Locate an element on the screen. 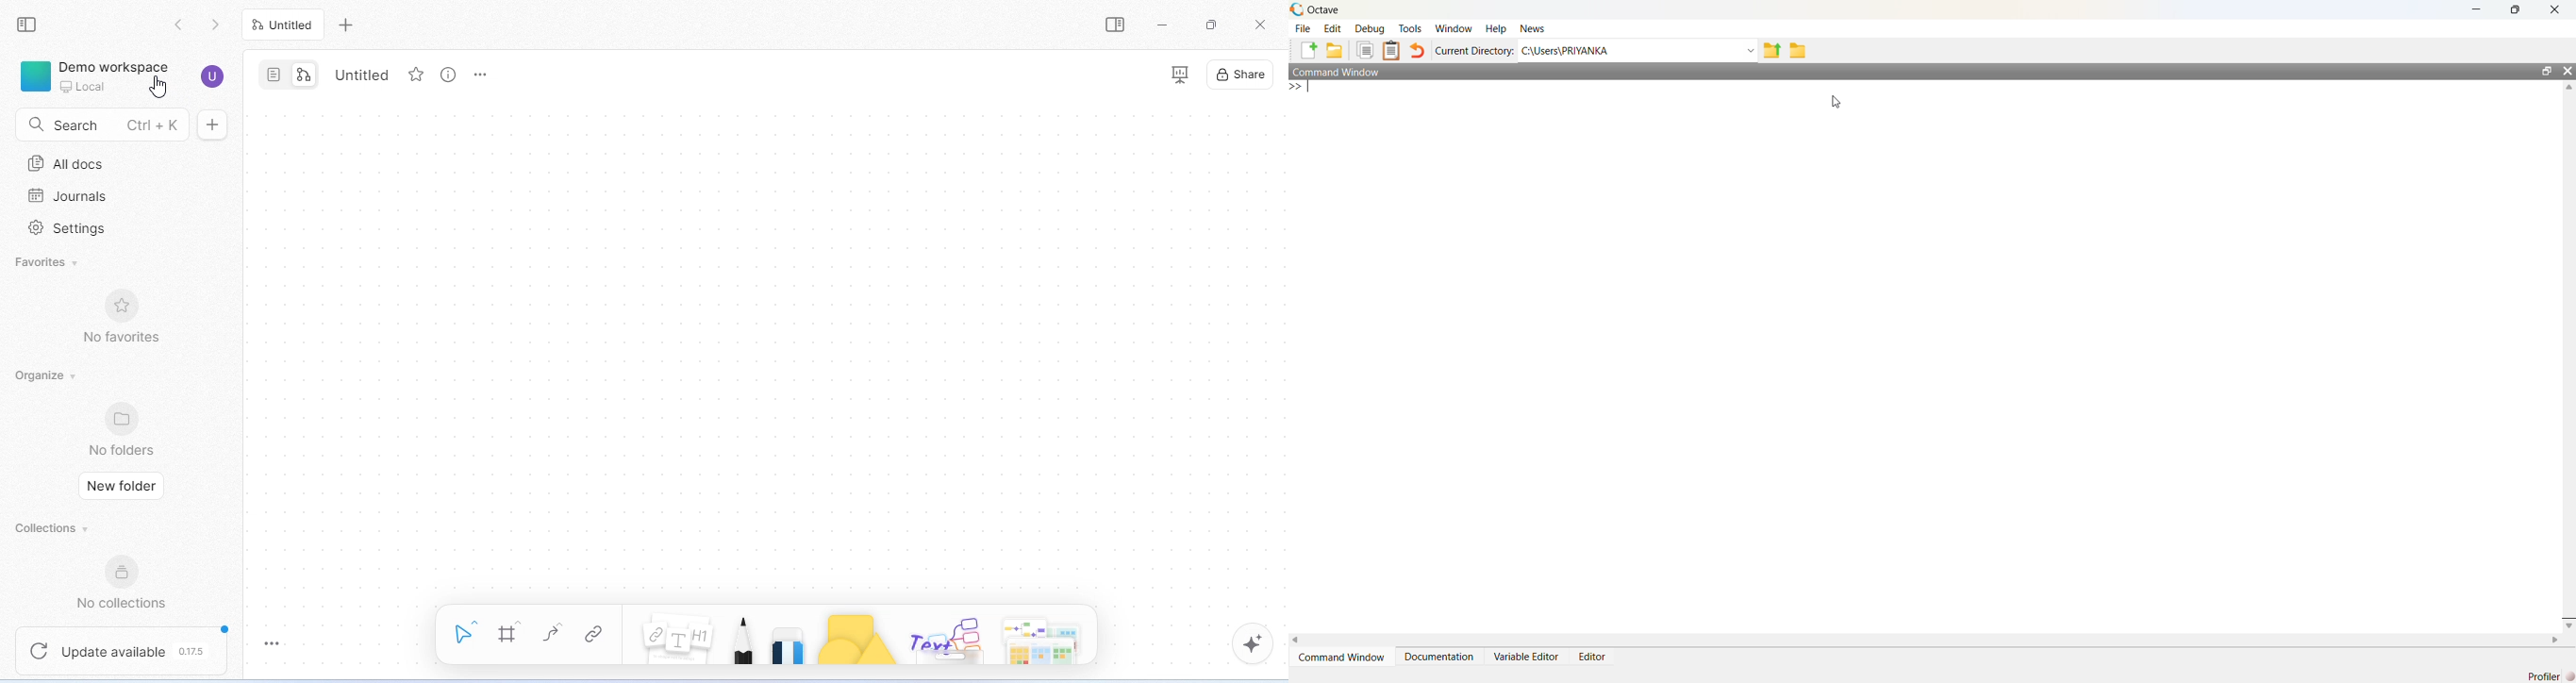 The width and height of the screenshot is (2576, 700). News is located at coordinates (1533, 28).